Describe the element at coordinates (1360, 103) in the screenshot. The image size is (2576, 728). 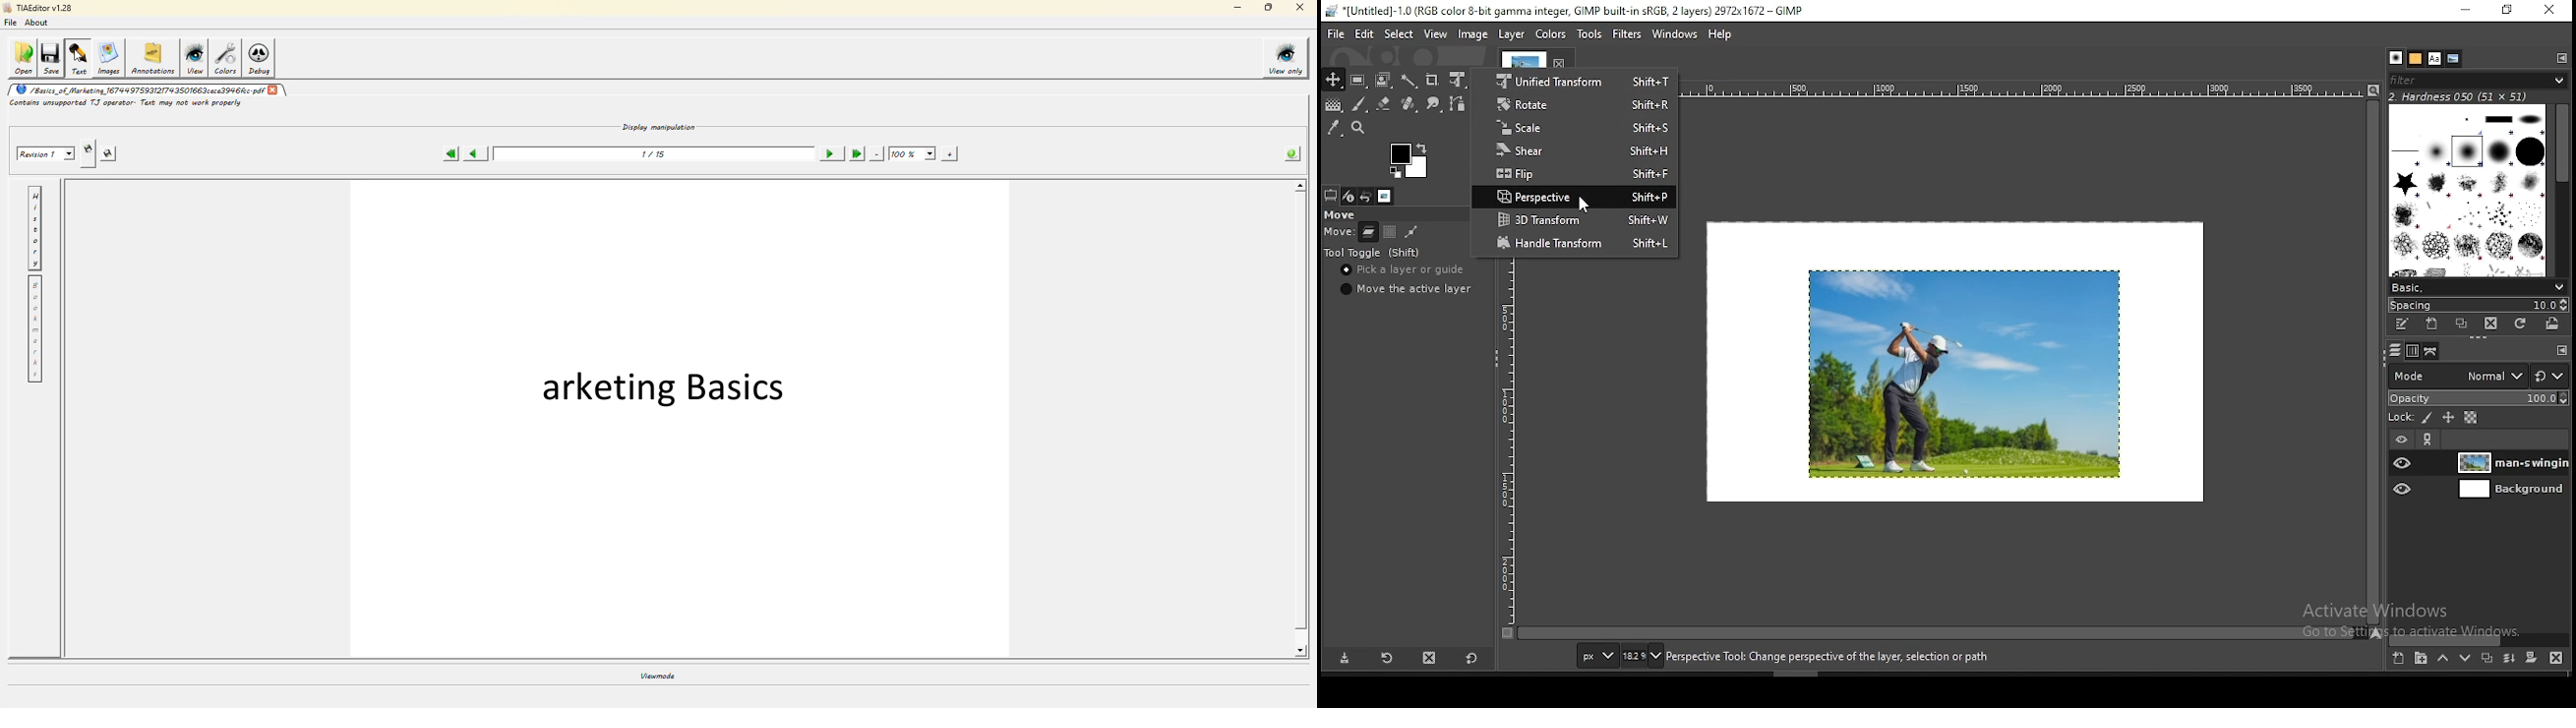
I see `brush tool` at that location.